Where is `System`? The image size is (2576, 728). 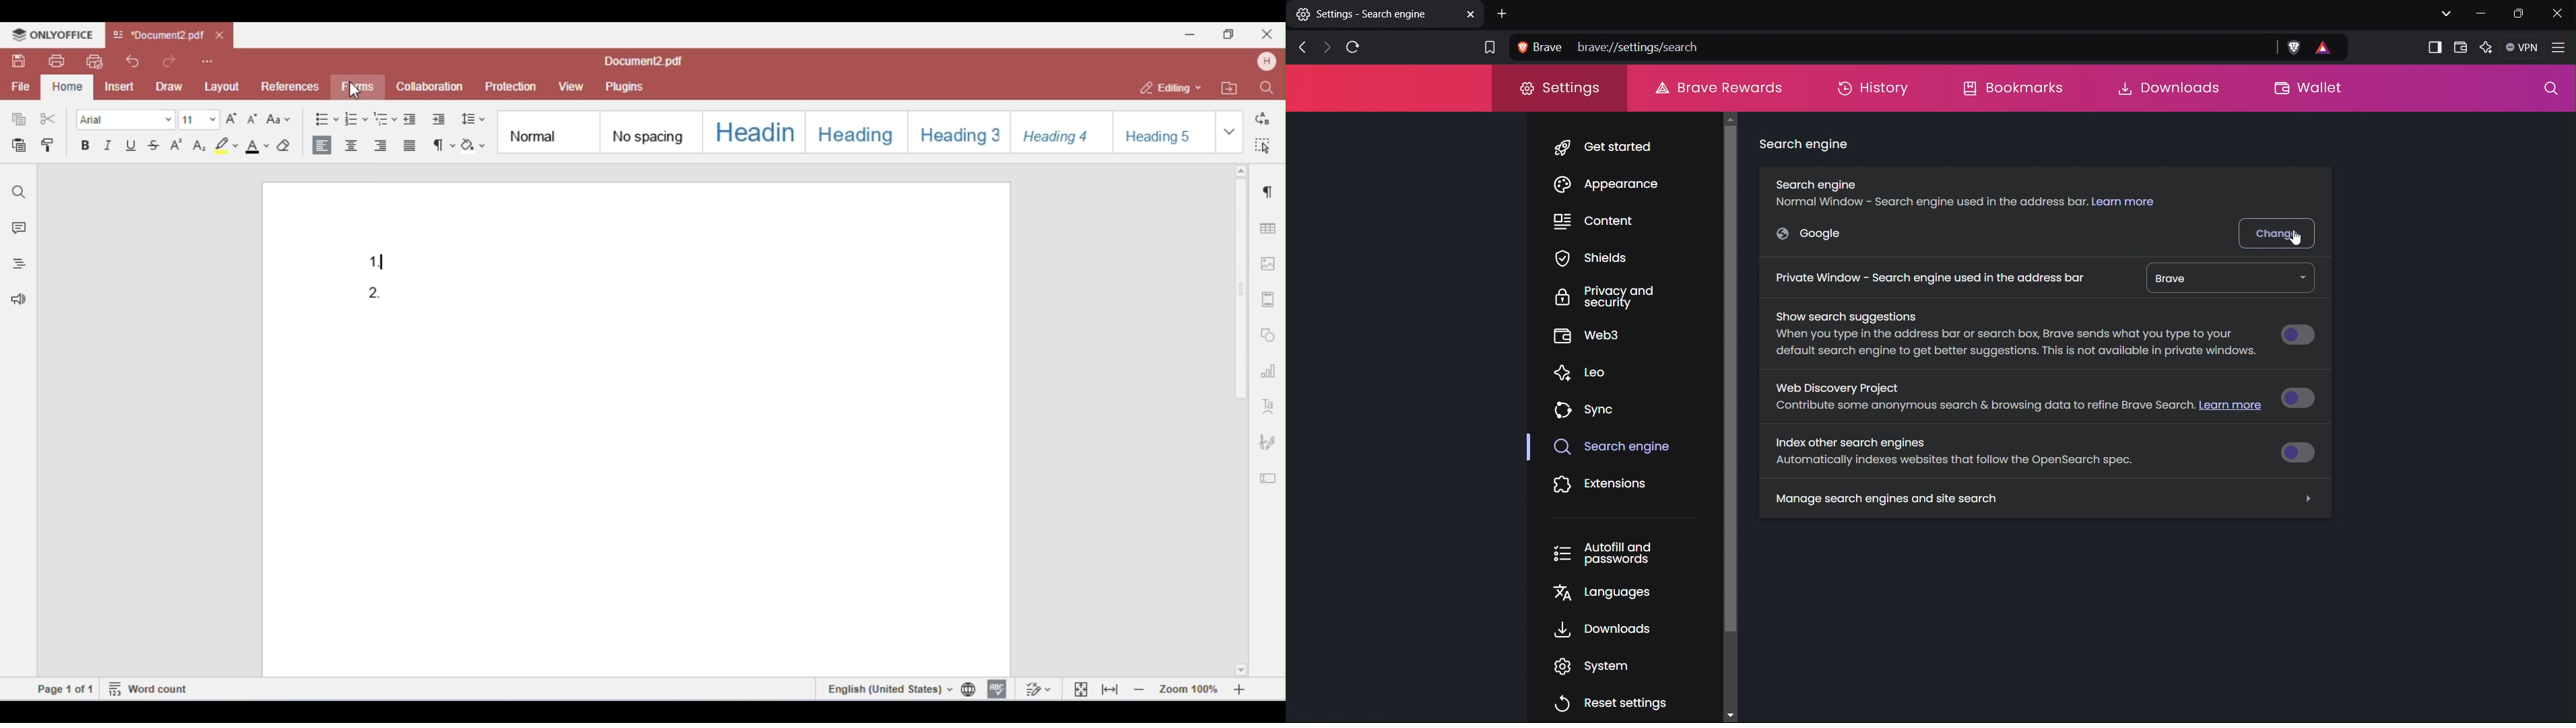 System is located at coordinates (1601, 666).